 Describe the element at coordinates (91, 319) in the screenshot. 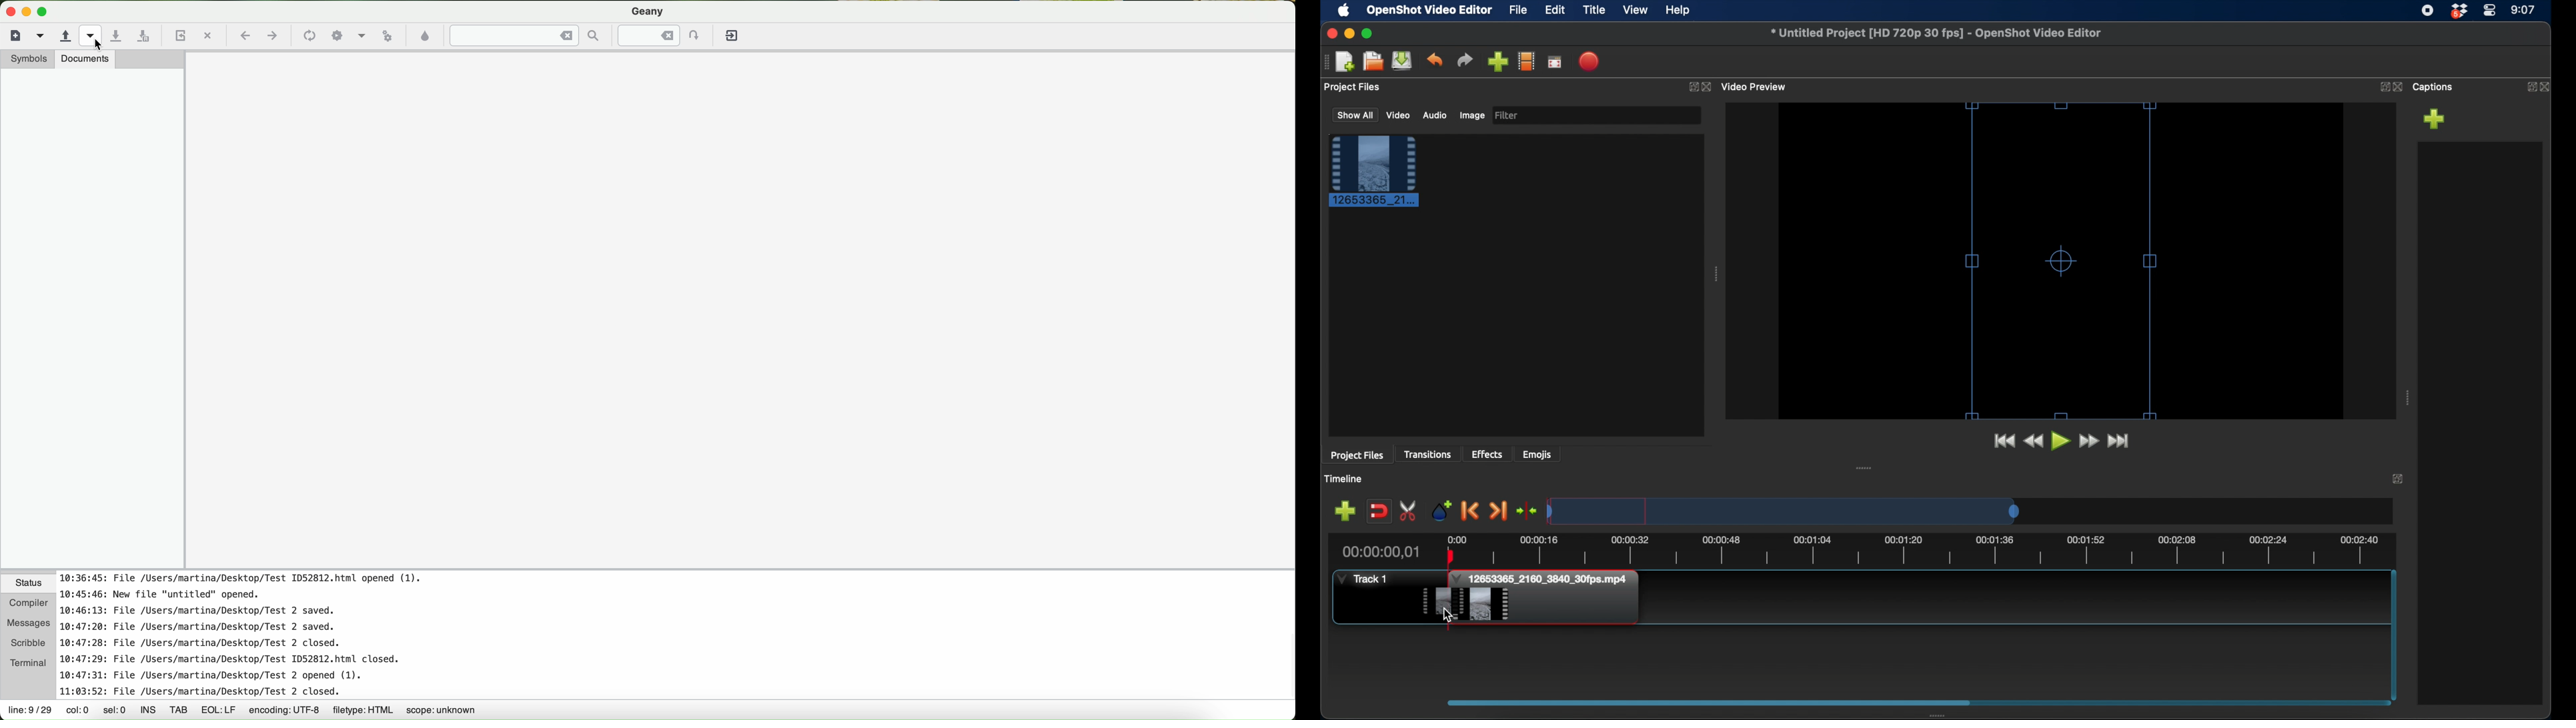

I see `side bar` at that location.